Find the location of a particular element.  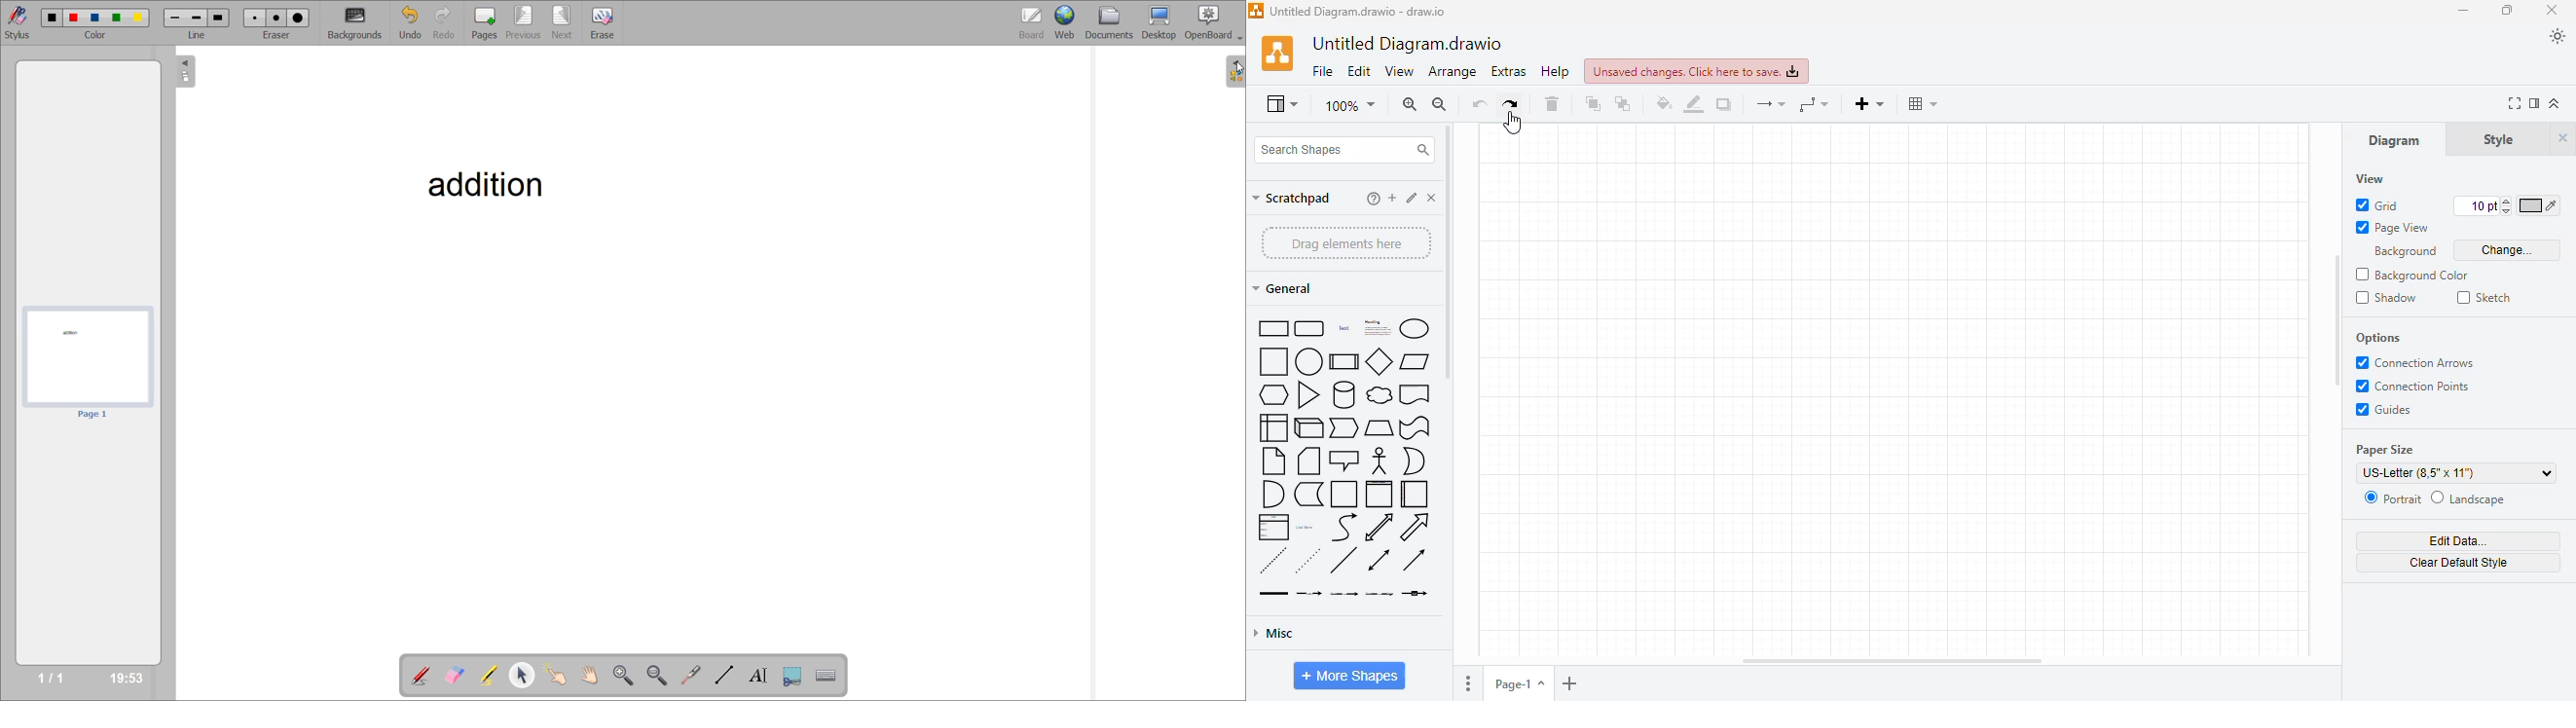

curve is located at coordinates (1344, 528).